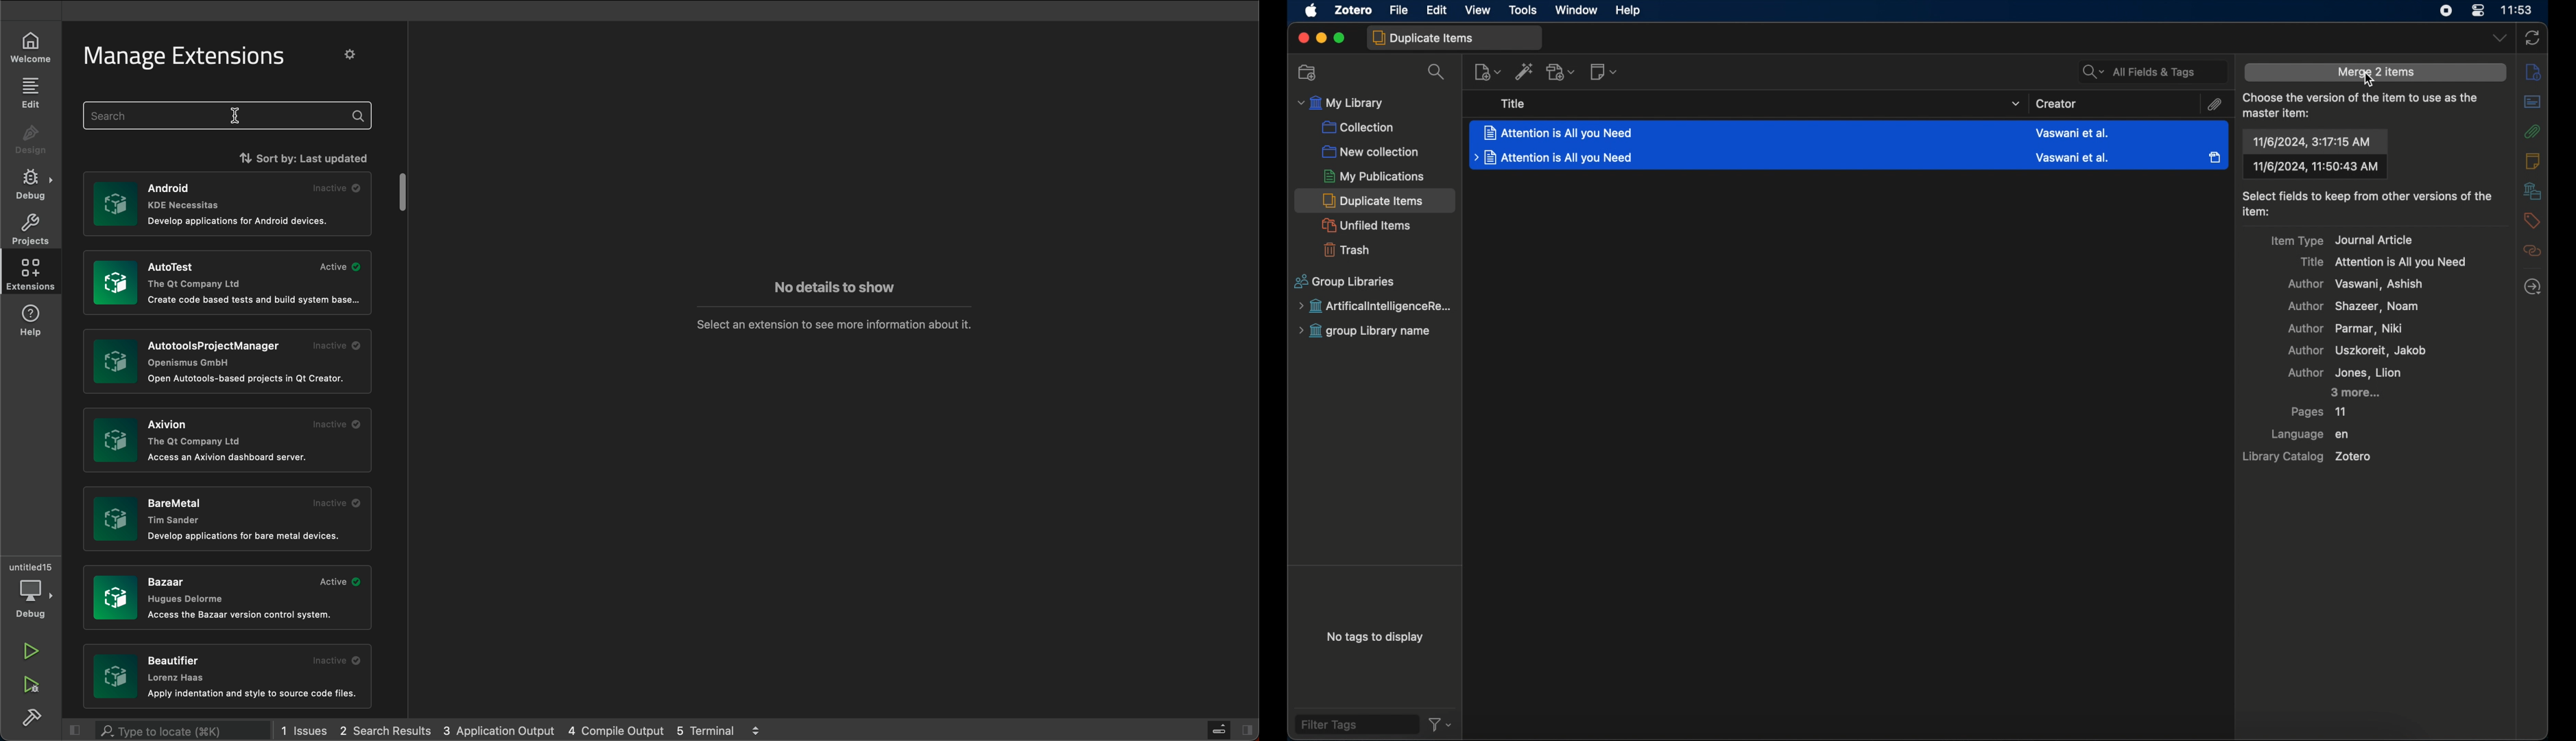  What do you see at coordinates (2018, 106) in the screenshot?
I see `dropdown` at bounding box center [2018, 106].